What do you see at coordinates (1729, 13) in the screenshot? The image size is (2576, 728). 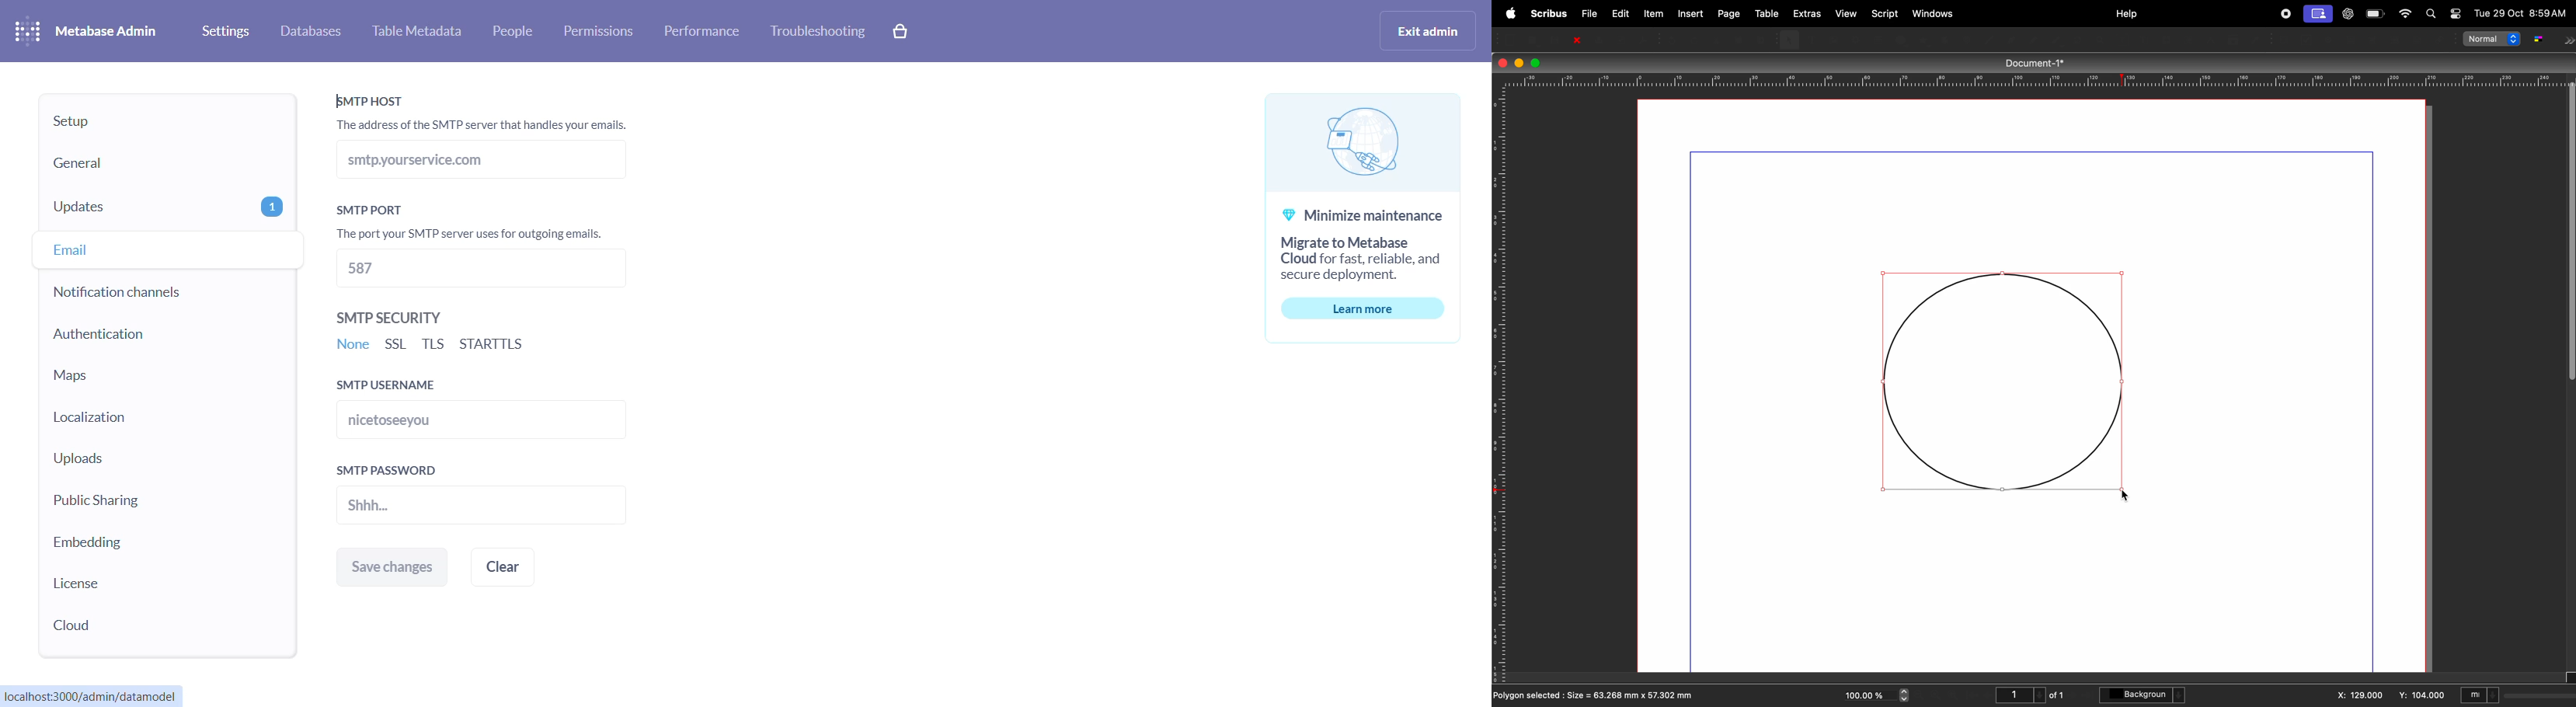 I see `page` at bounding box center [1729, 13].